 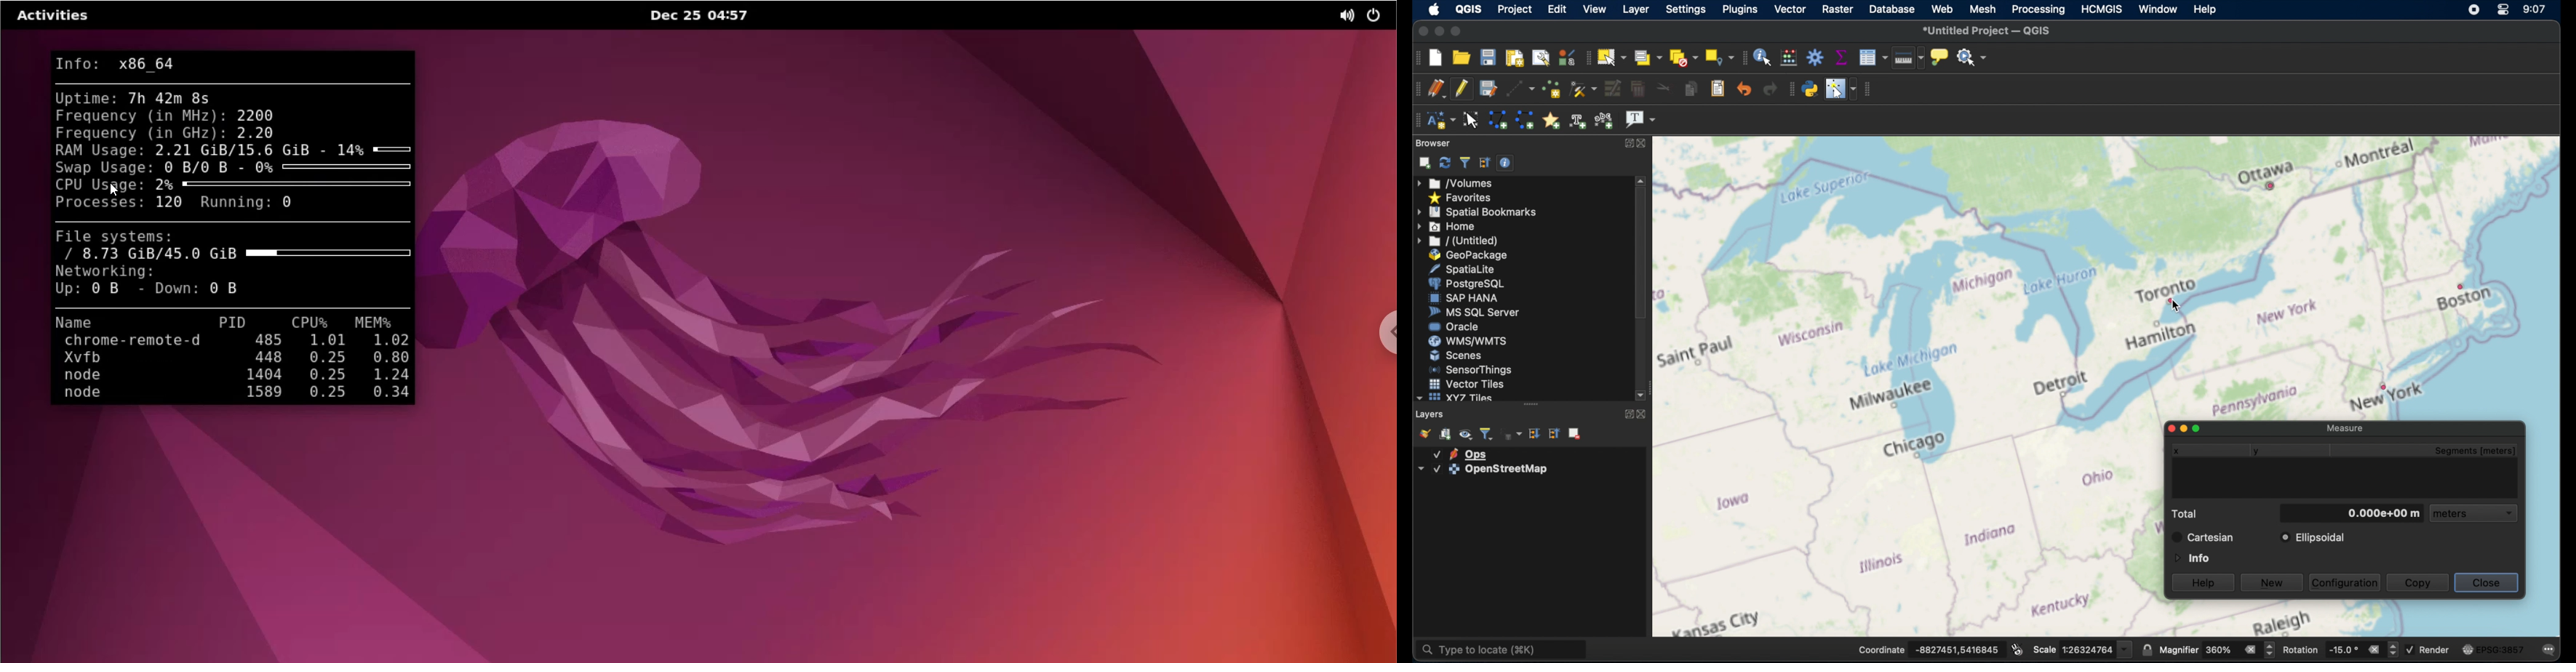 What do you see at coordinates (1683, 57) in the screenshot?
I see `deselect features from all layers` at bounding box center [1683, 57].